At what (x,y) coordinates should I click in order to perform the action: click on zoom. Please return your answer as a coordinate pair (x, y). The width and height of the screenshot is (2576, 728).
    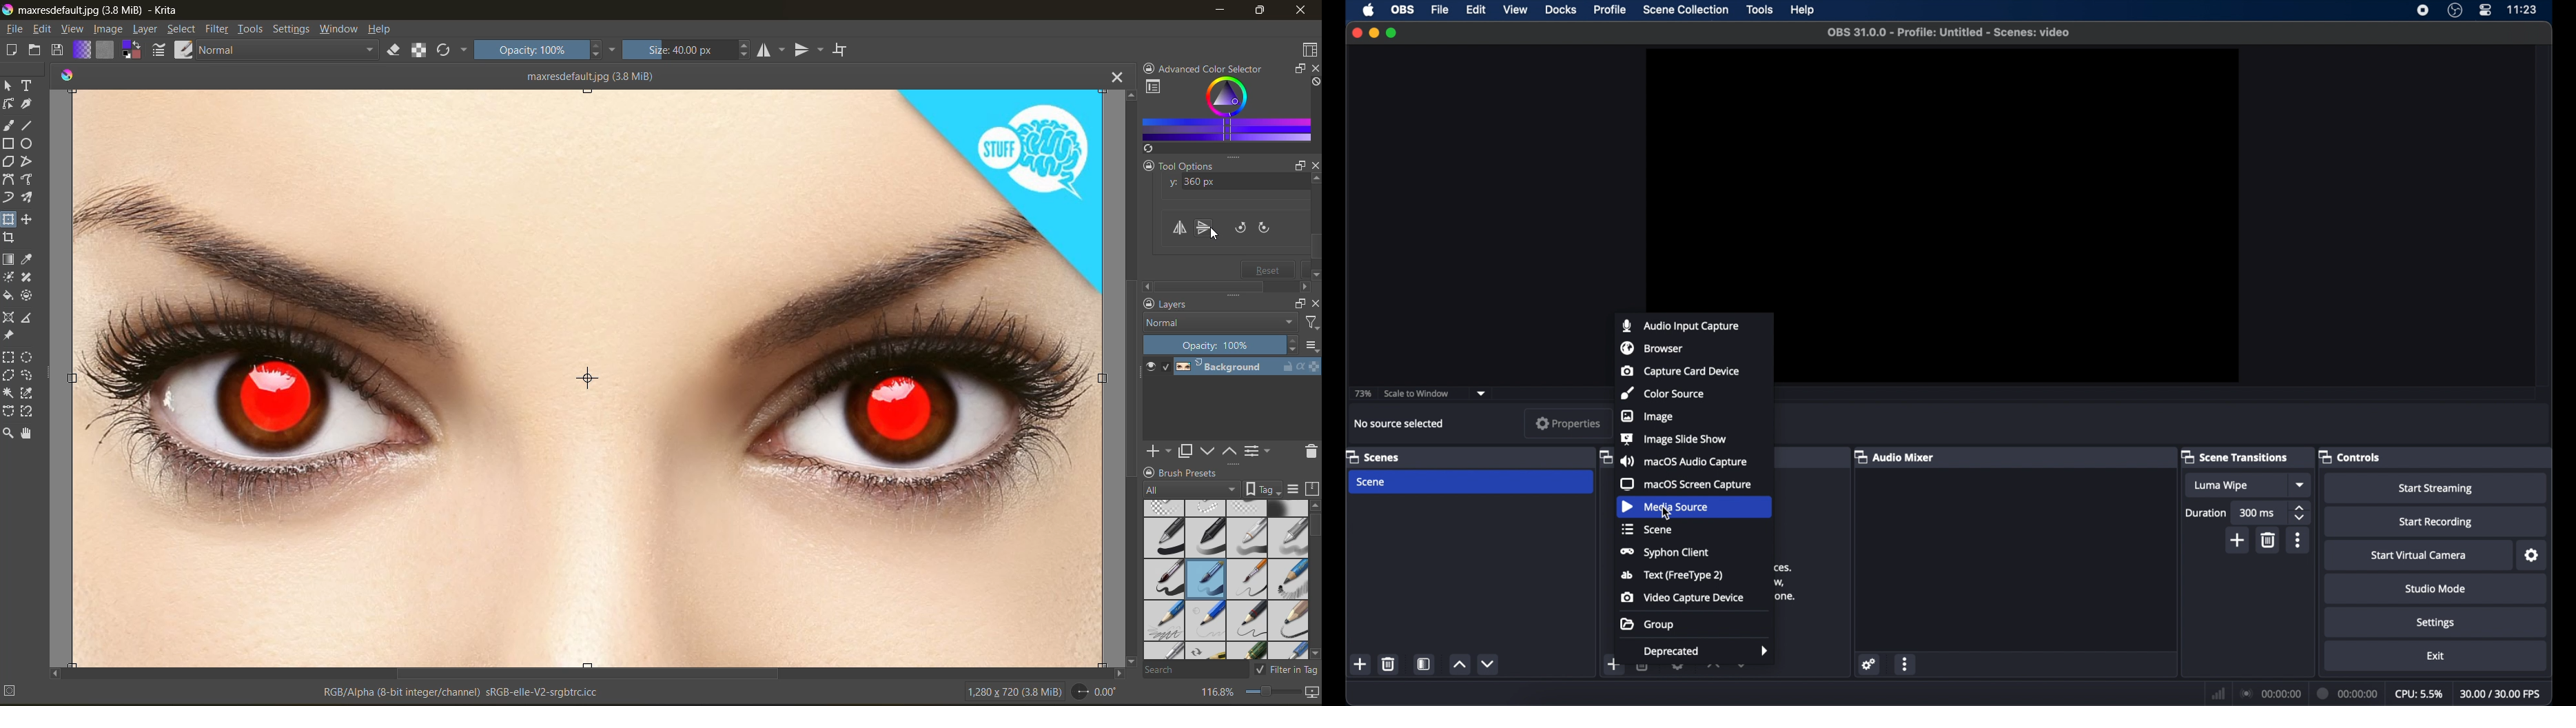
    Looking at the image, I should click on (1275, 694).